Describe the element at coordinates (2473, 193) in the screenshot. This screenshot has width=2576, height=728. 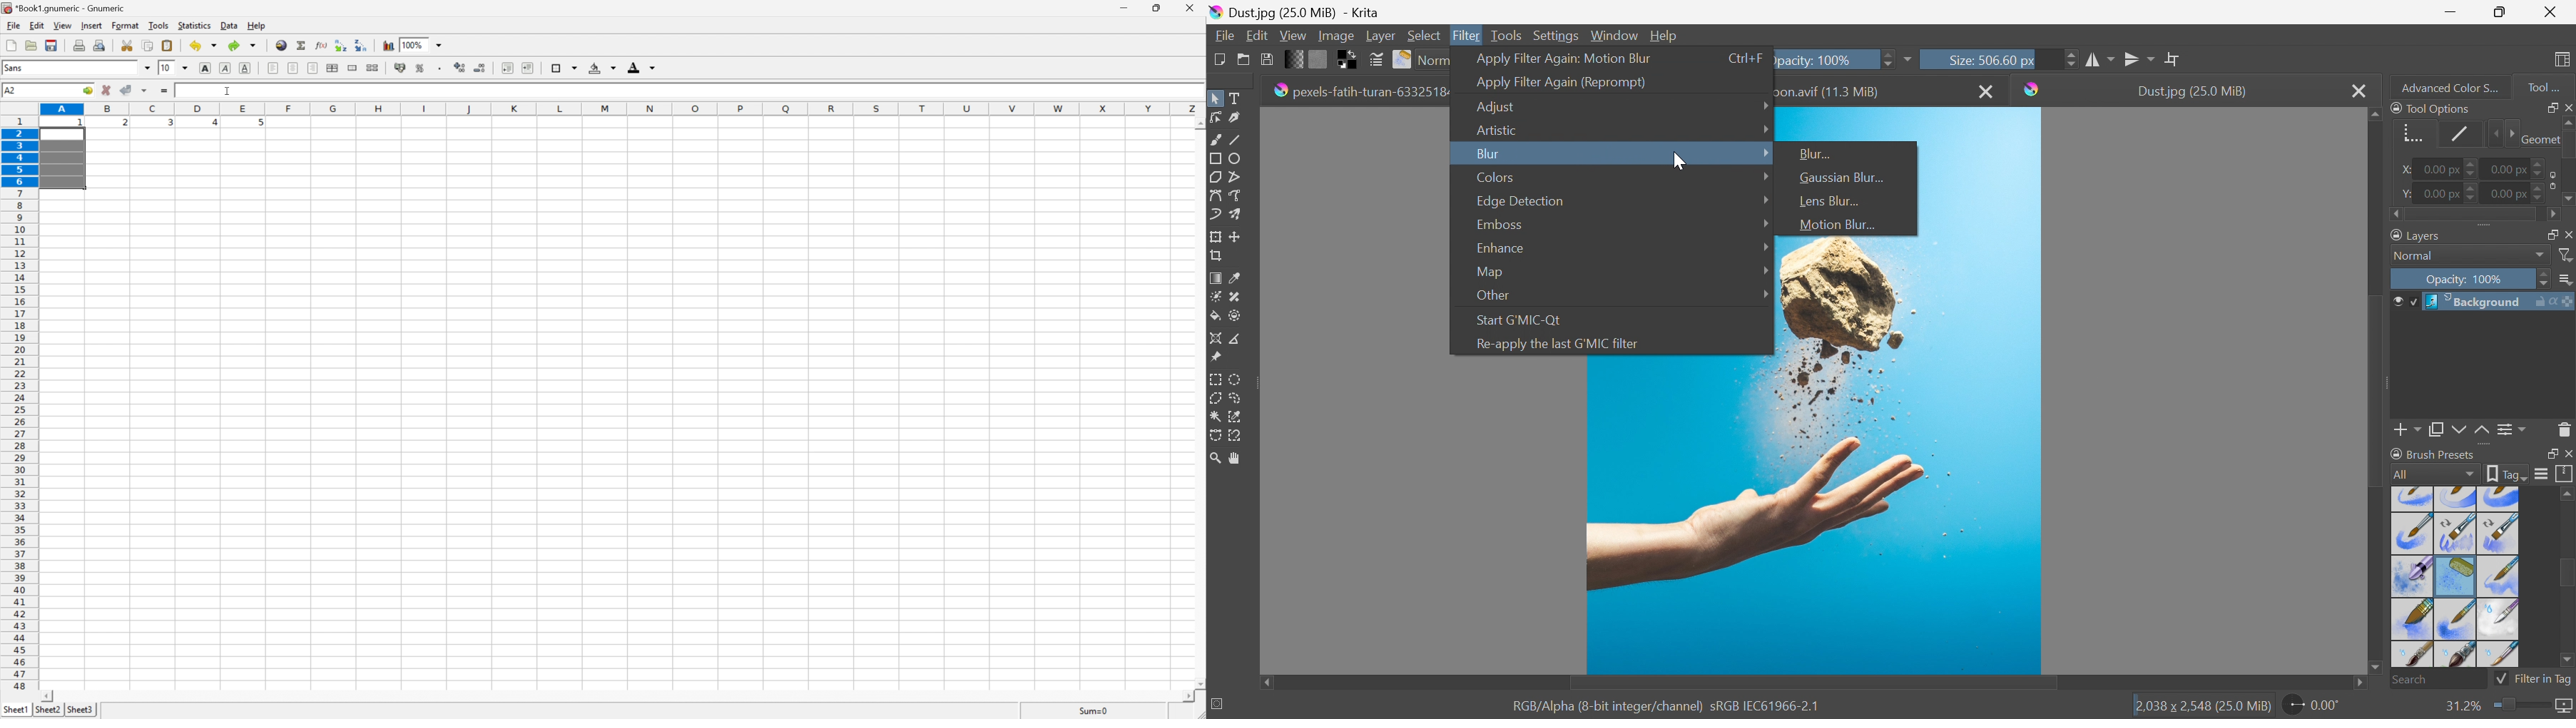
I see `Slider` at that location.